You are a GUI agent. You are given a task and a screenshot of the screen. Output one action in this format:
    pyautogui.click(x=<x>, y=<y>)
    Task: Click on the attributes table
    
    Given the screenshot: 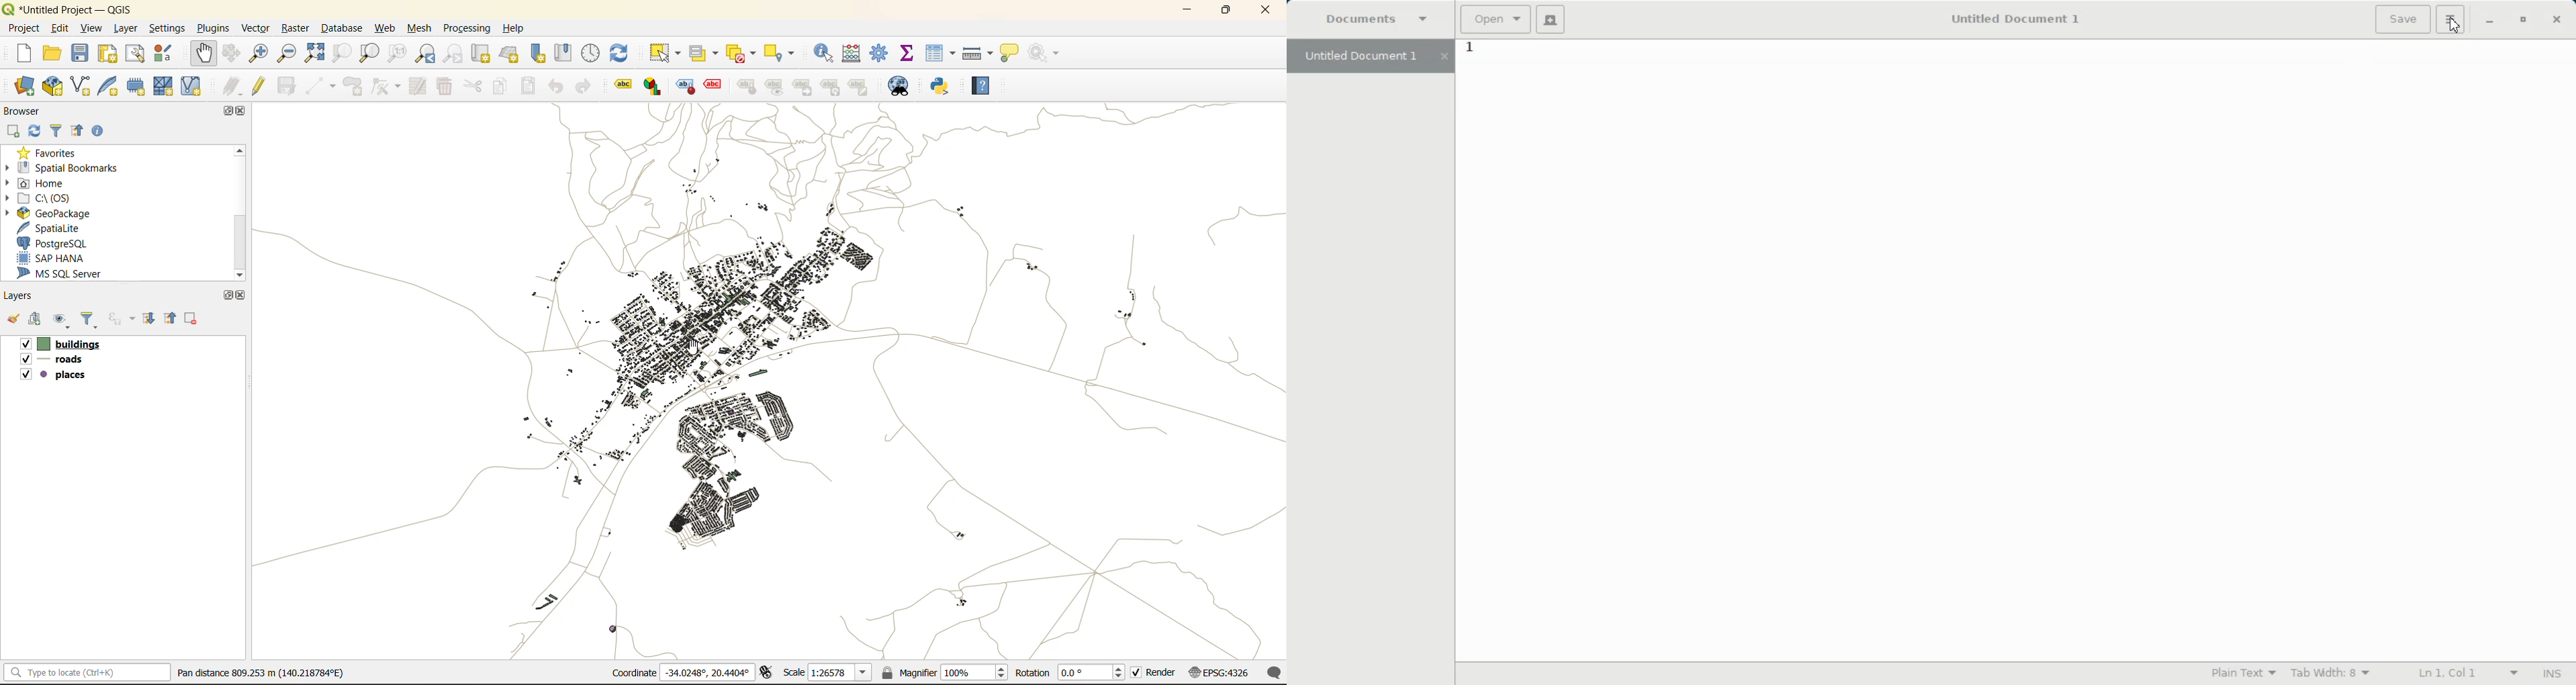 What is the action you would take?
    pyautogui.click(x=940, y=56)
    